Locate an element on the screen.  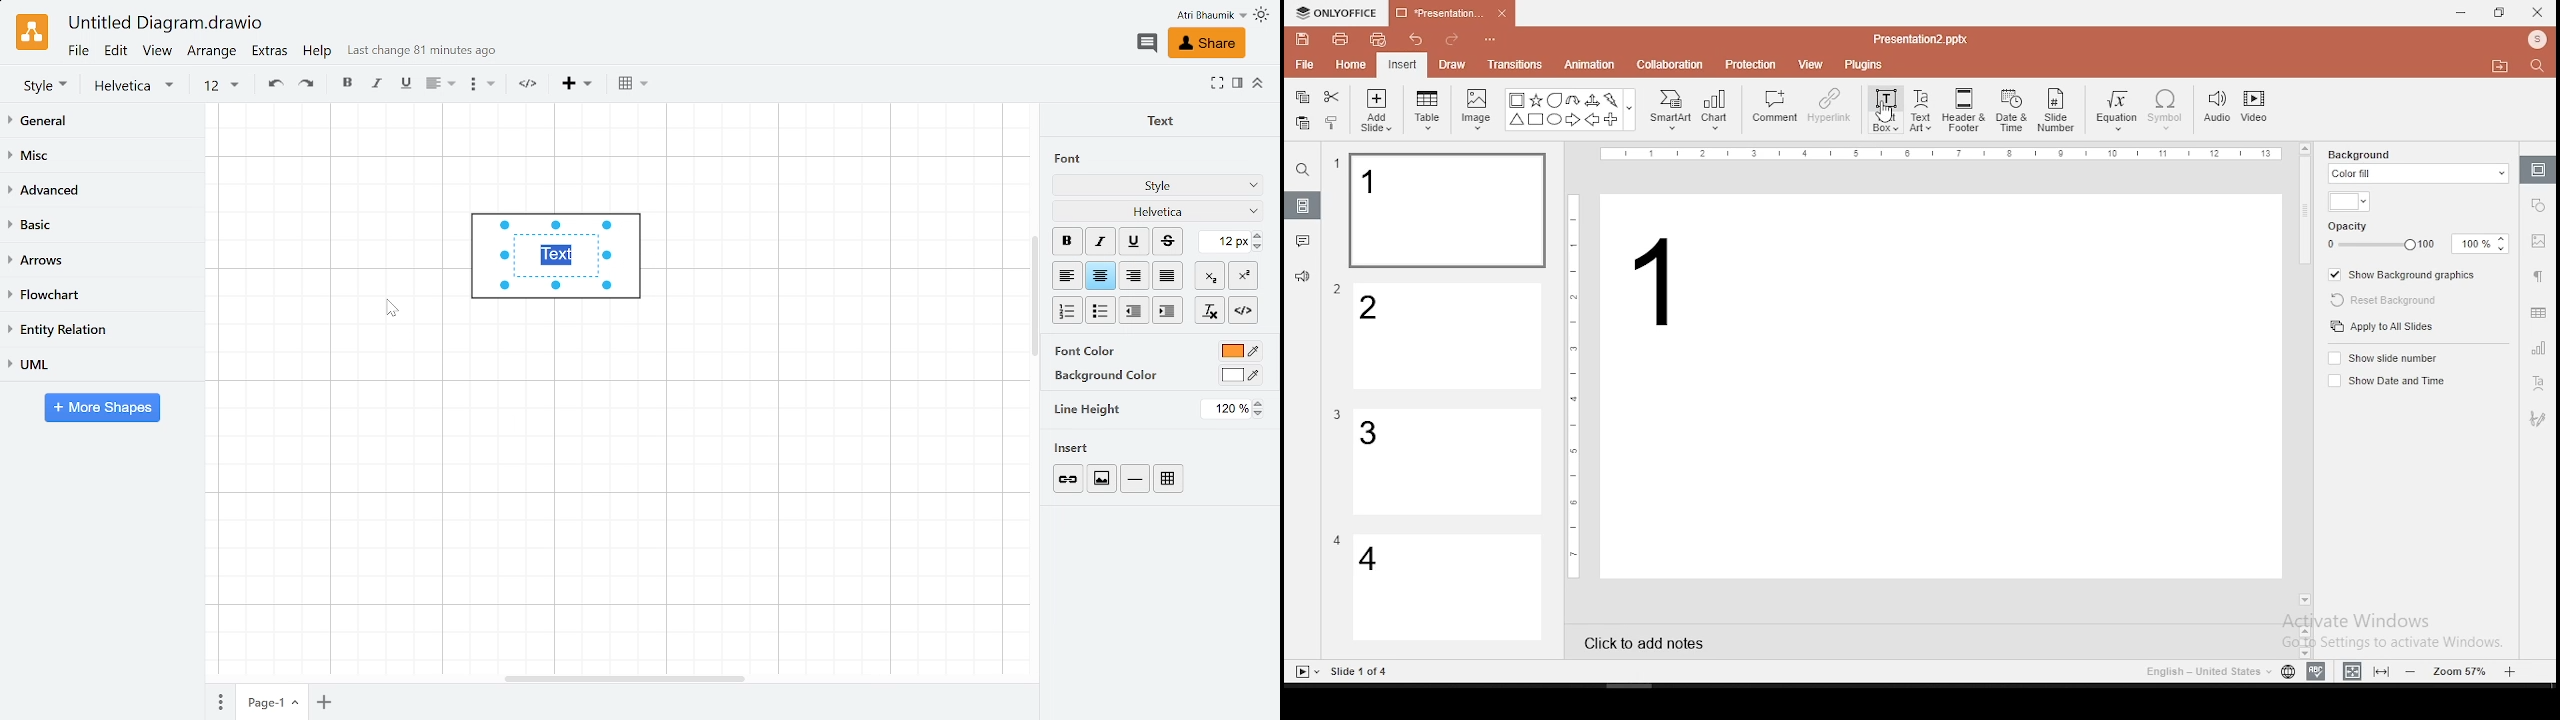
protection is located at coordinates (1751, 63).